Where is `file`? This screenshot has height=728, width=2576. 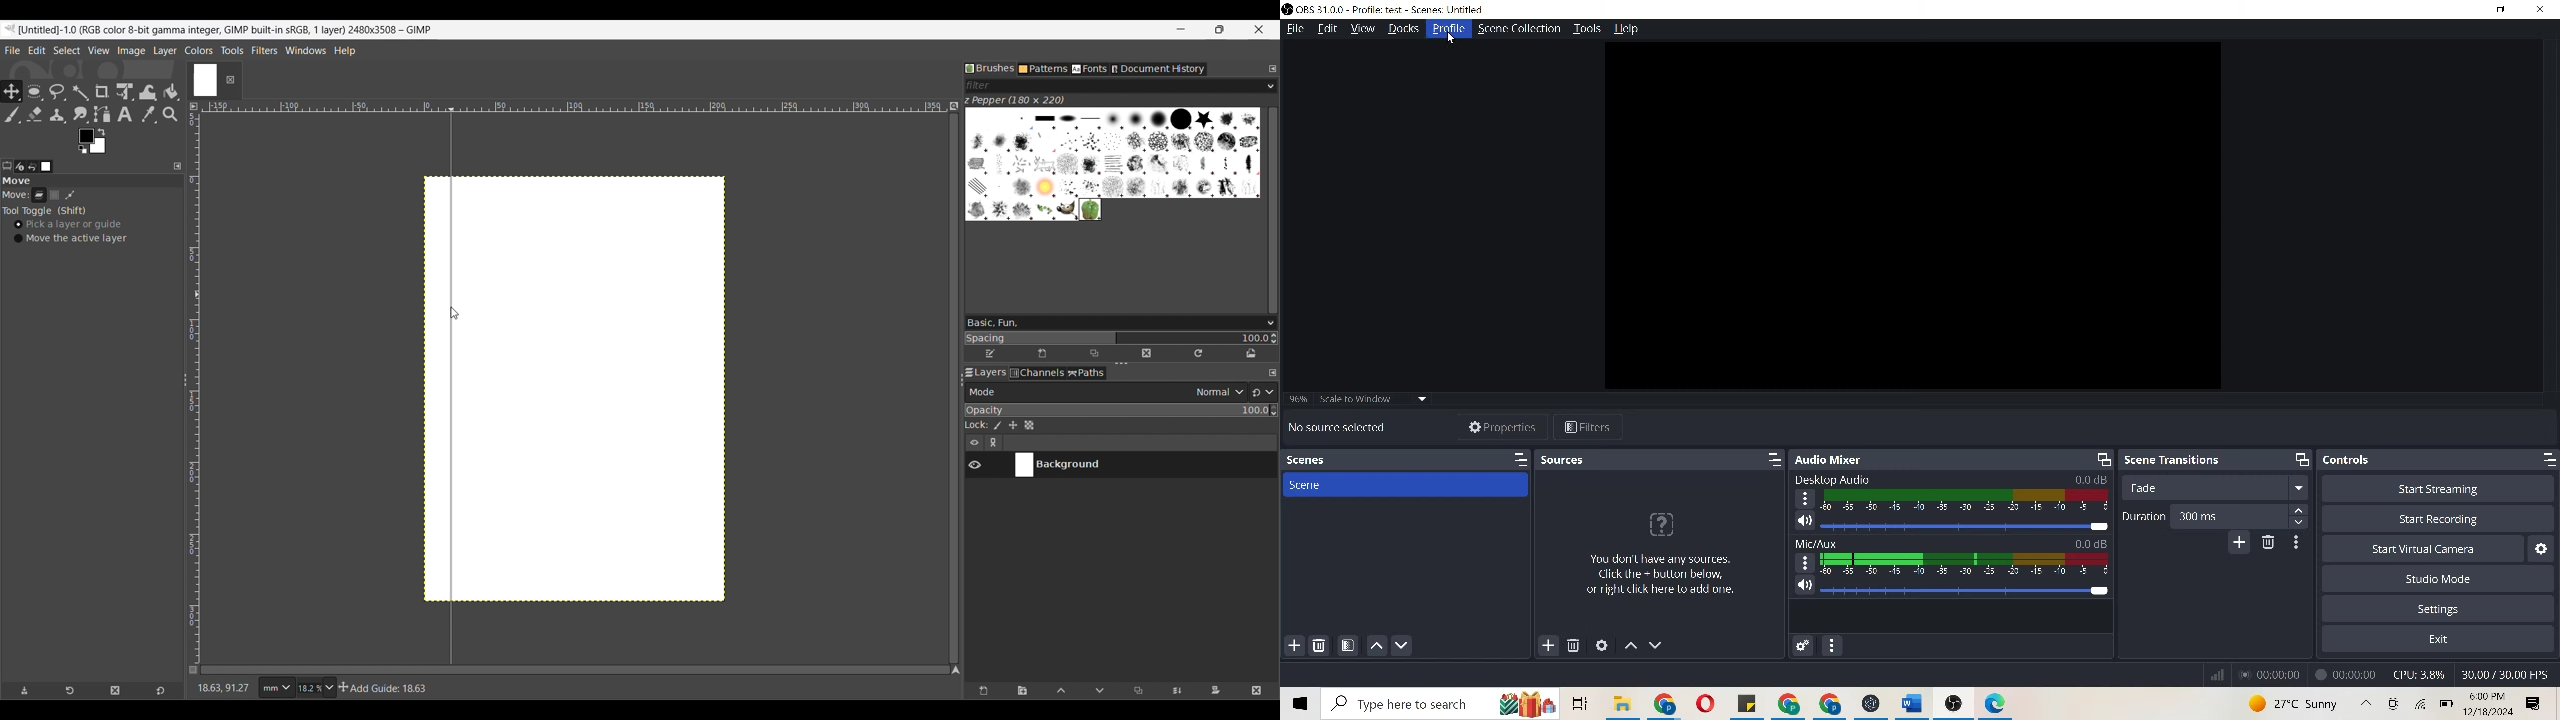 file is located at coordinates (1294, 30).